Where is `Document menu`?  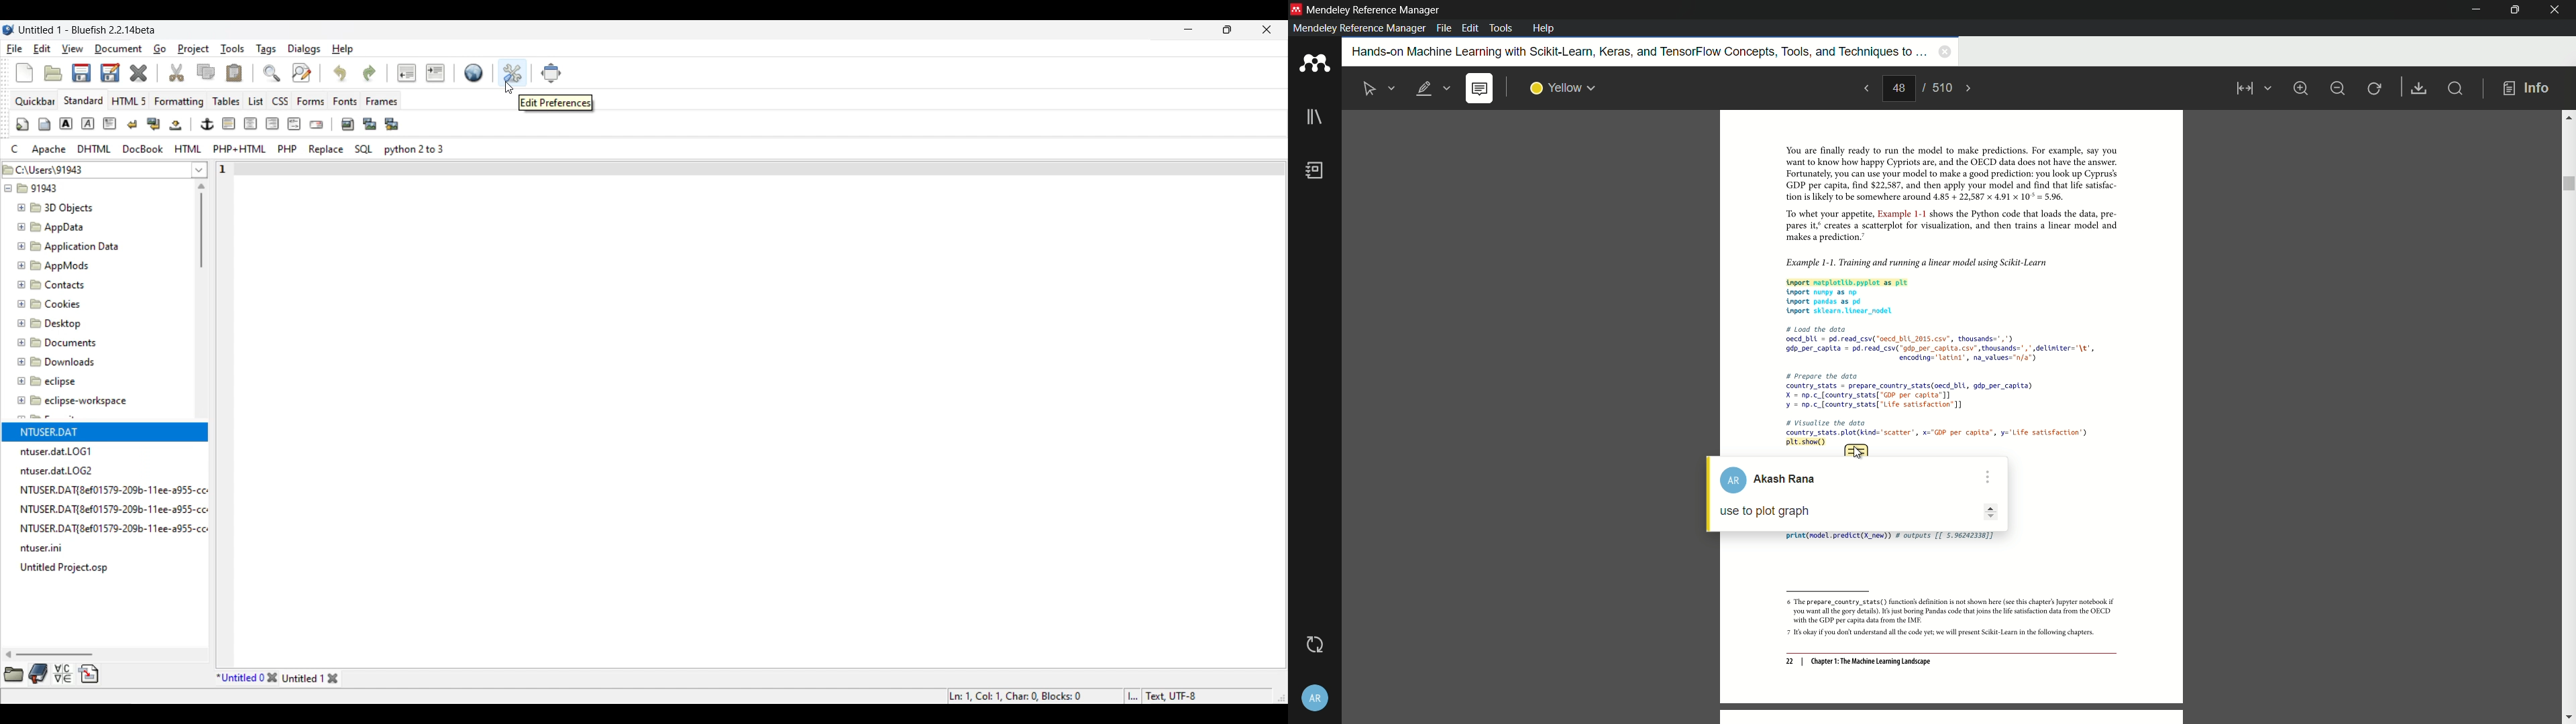
Document menu is located at coordinates (119, 49).